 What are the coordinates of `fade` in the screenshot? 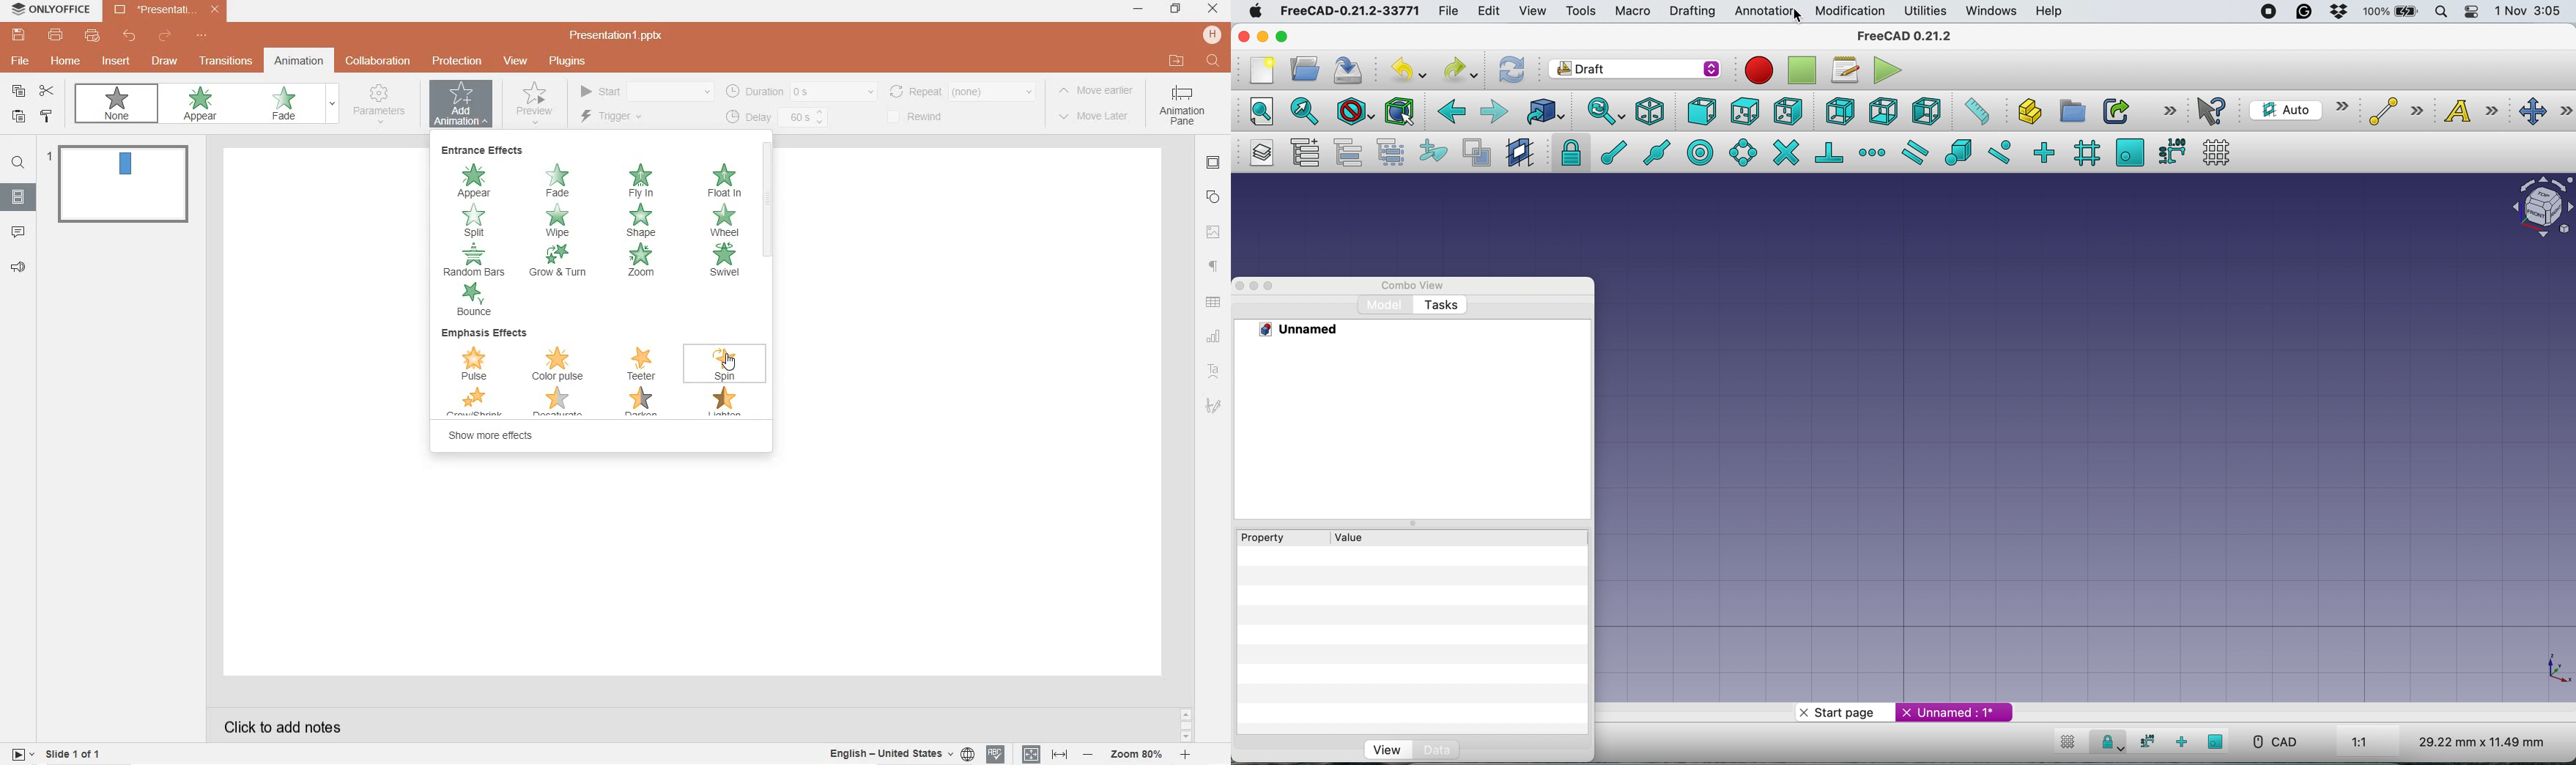 It's located at (557, 181).